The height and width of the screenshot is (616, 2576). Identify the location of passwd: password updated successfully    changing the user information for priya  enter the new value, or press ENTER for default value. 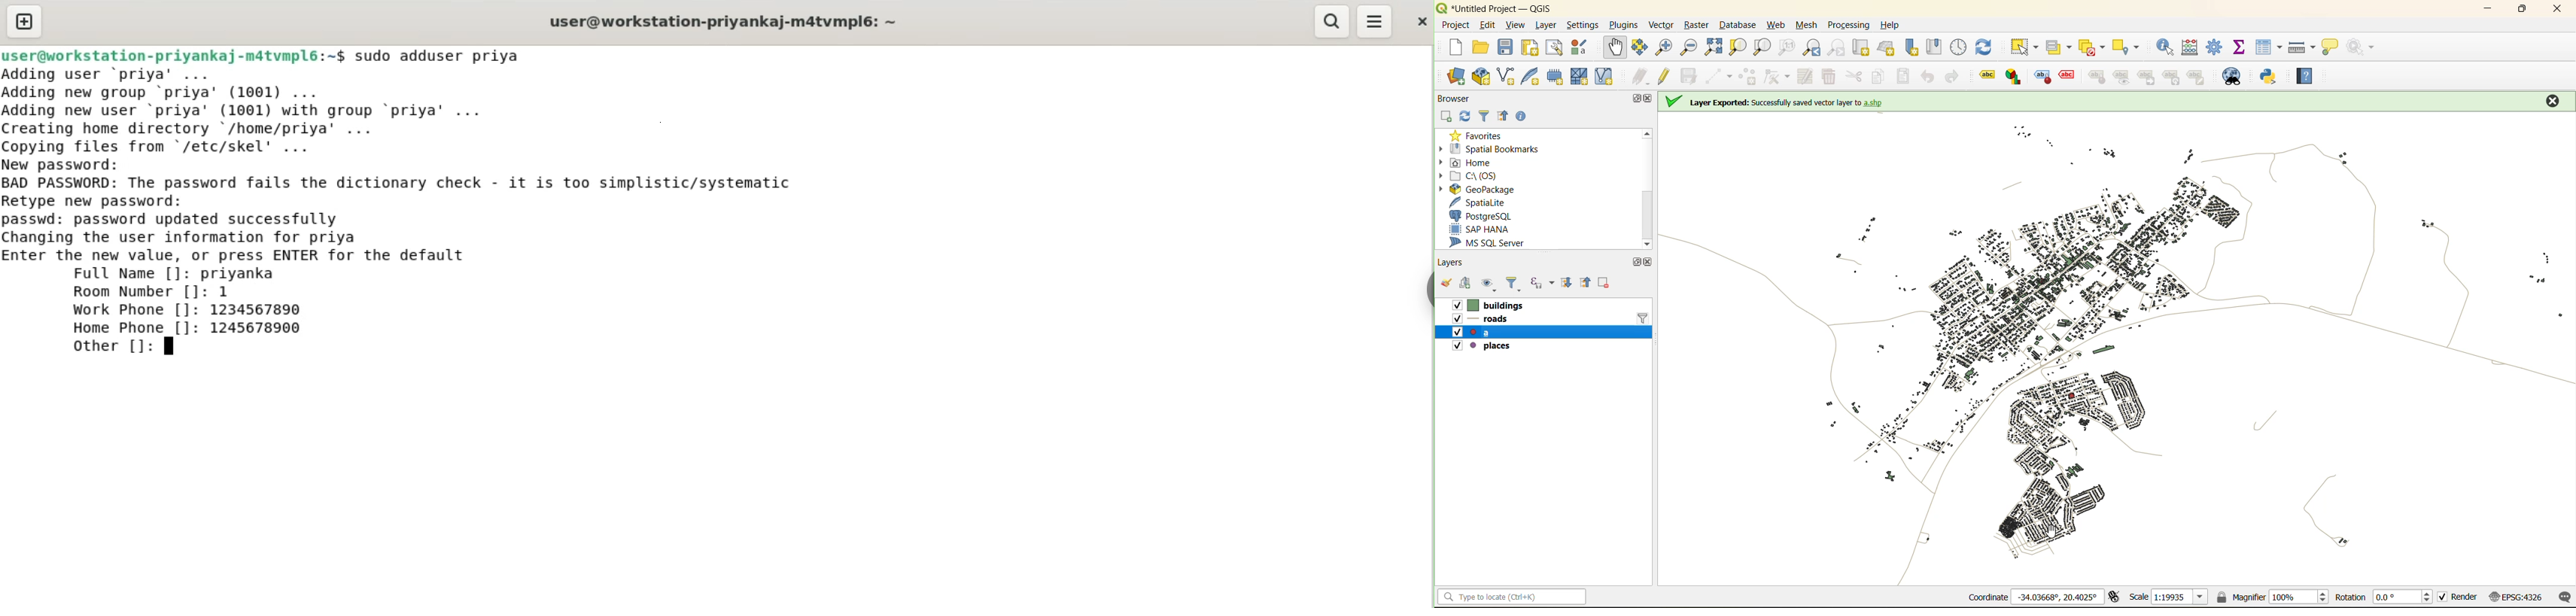
(269, 235).